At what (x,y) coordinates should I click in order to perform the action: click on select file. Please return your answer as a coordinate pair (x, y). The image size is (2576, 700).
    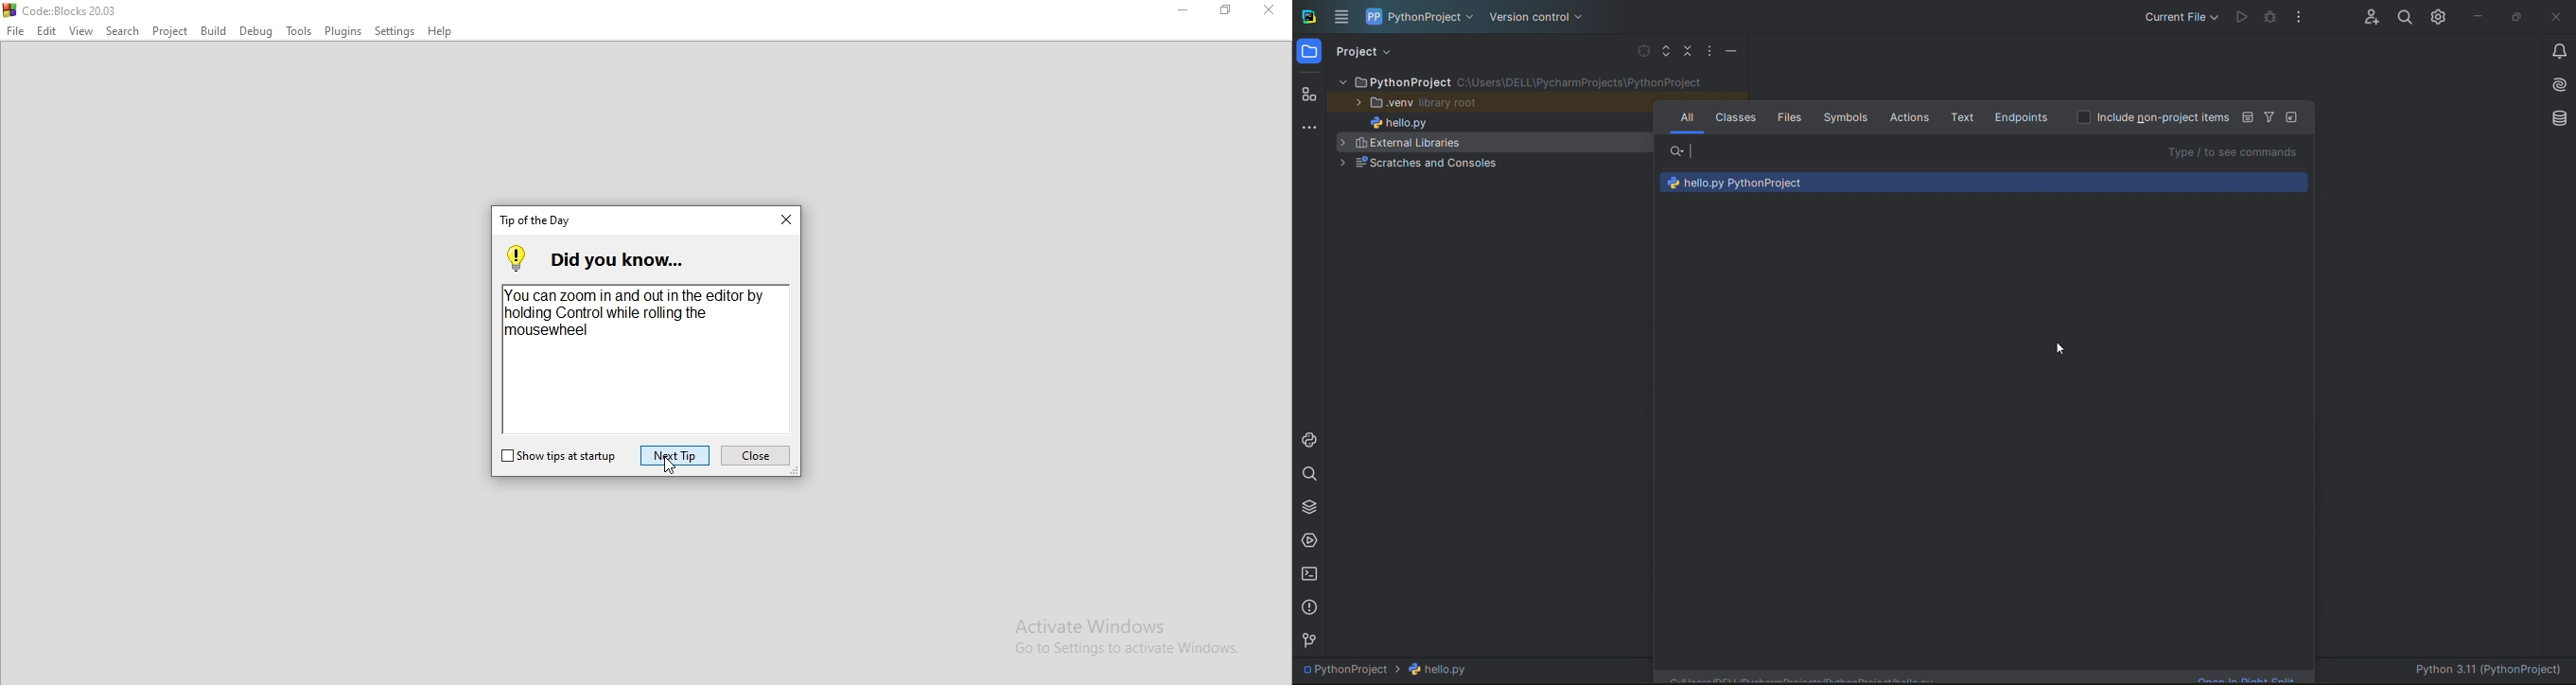
    Looking at the image, I should click on (1644, 50).